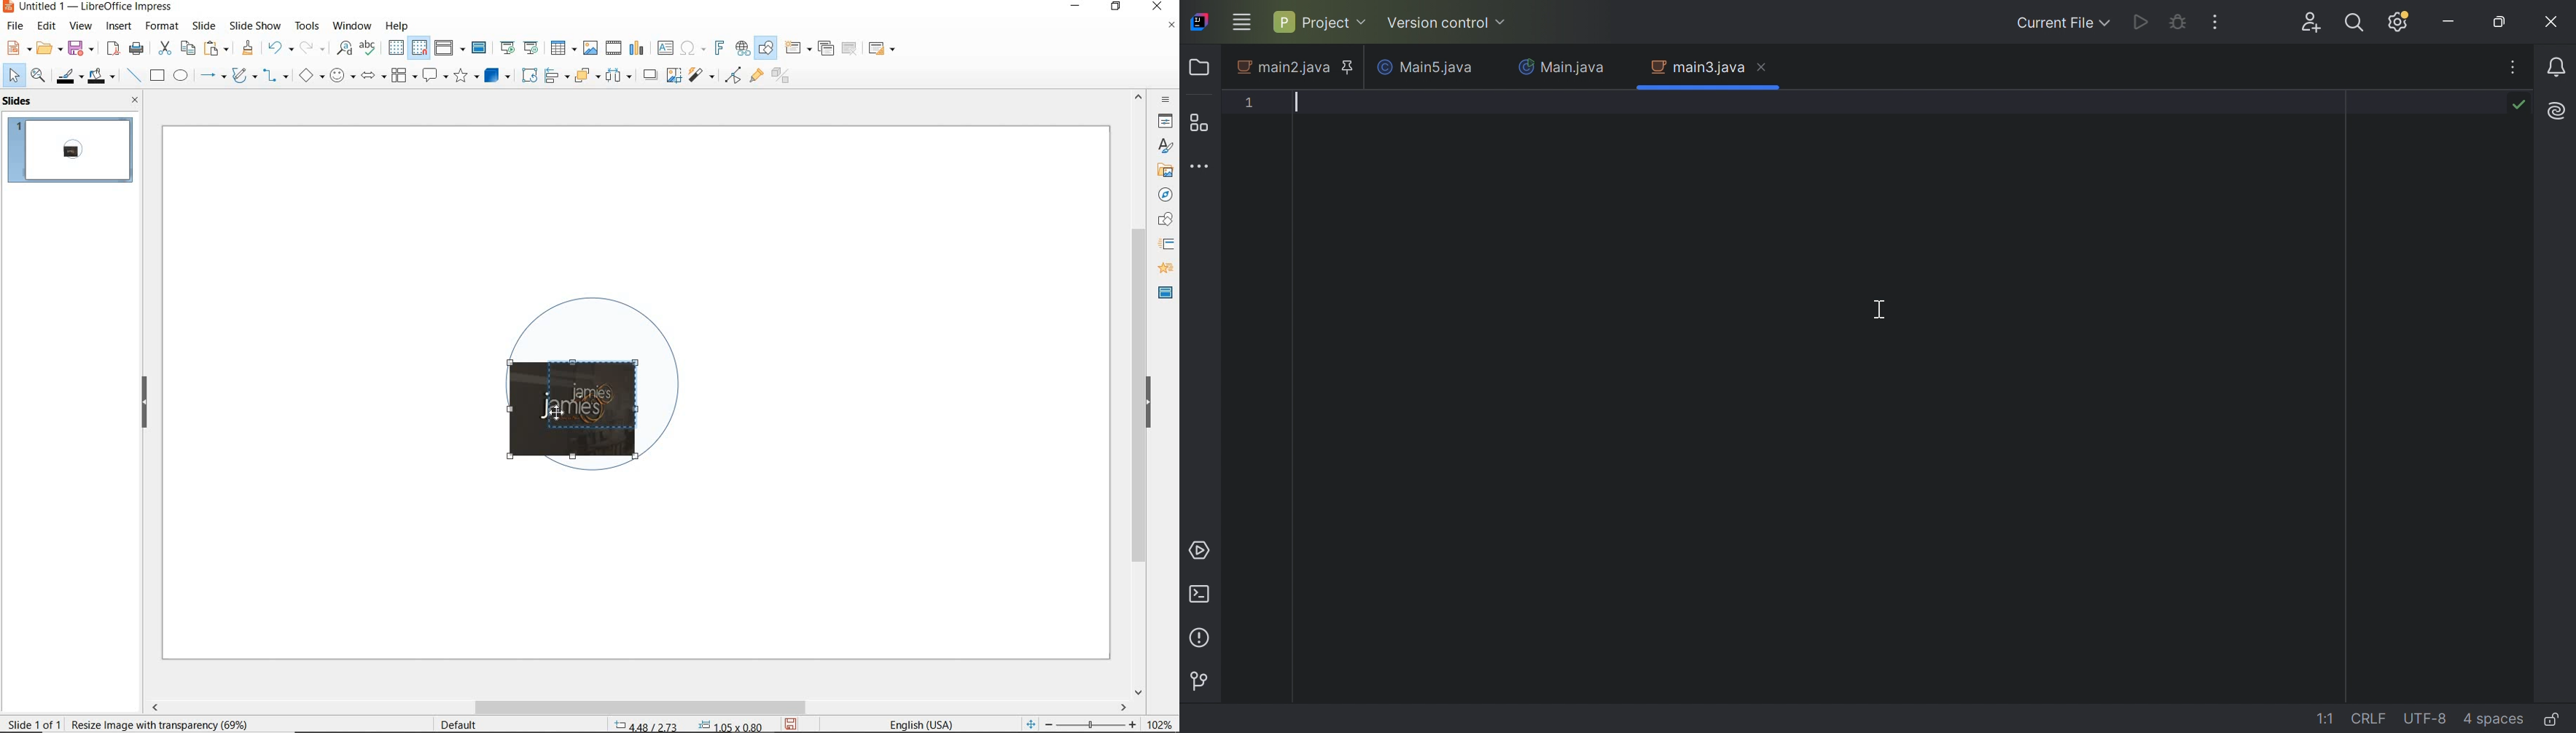 This screenshot has height=756, width=2576. I want to click on master slide, so click(1166, 291).